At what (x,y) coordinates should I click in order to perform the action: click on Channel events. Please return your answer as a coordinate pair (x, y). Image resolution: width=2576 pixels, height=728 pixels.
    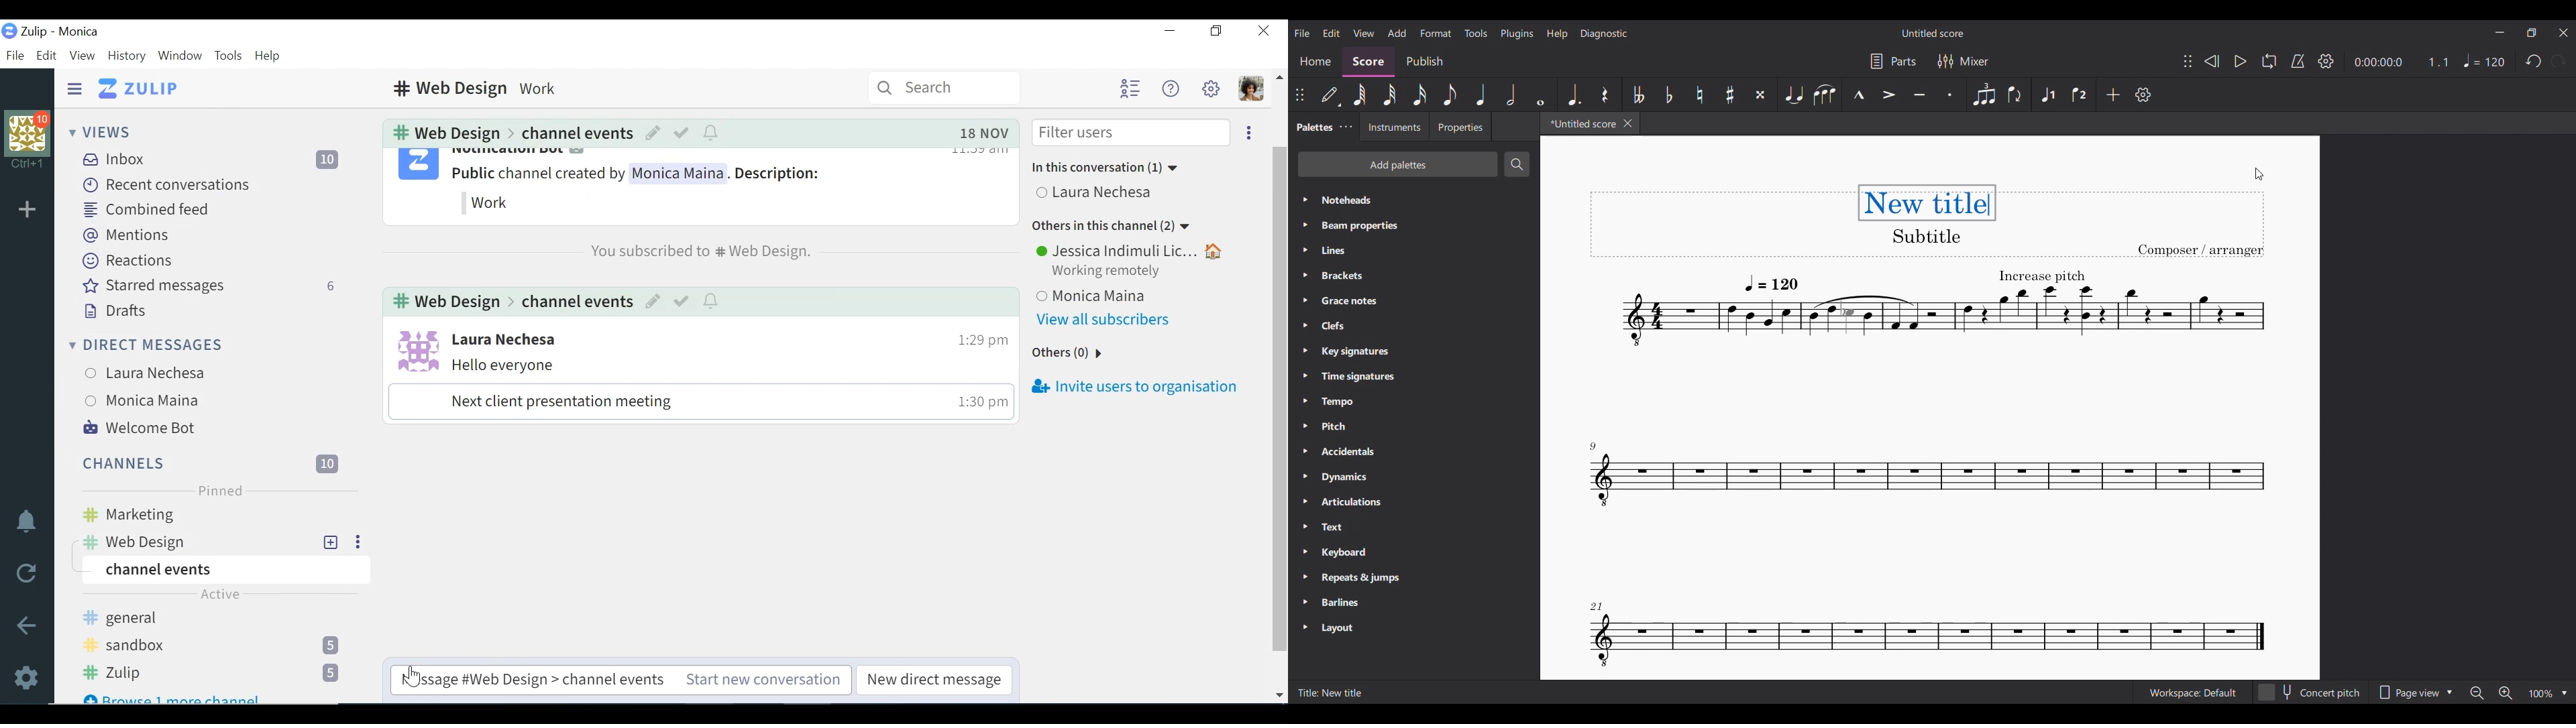
    Looking at the image, I should click on (574, 302).